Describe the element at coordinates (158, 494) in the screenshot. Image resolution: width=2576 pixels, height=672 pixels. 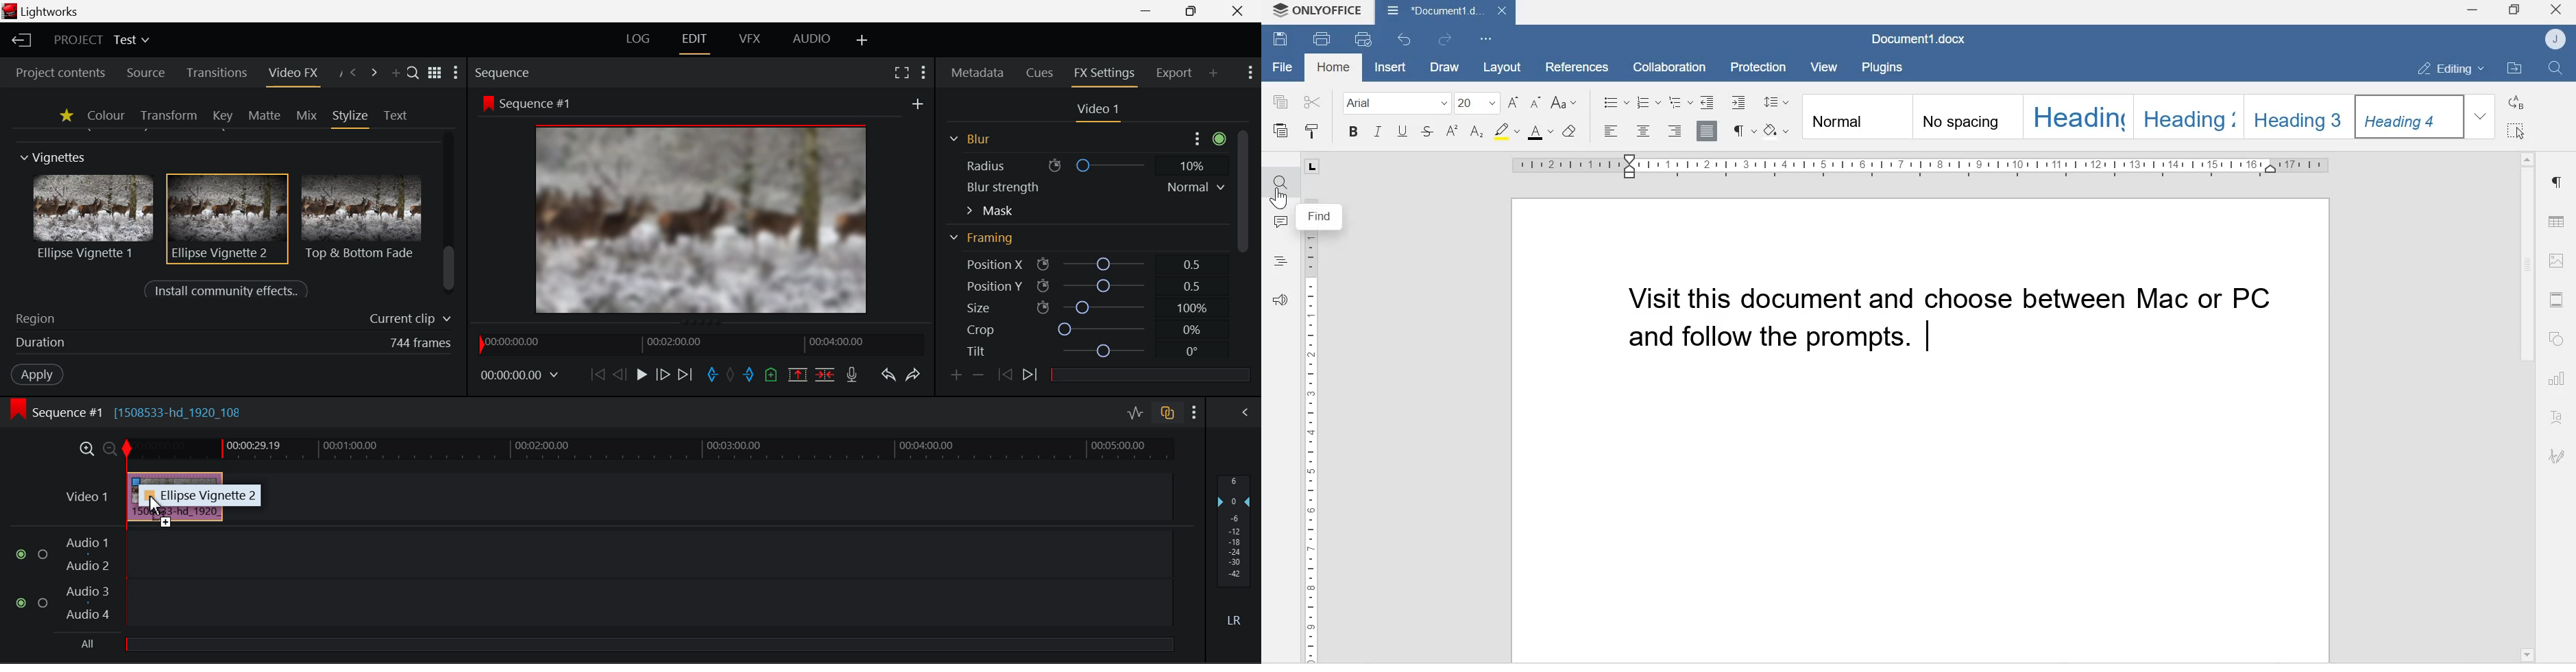
I see `cursor` at that location.